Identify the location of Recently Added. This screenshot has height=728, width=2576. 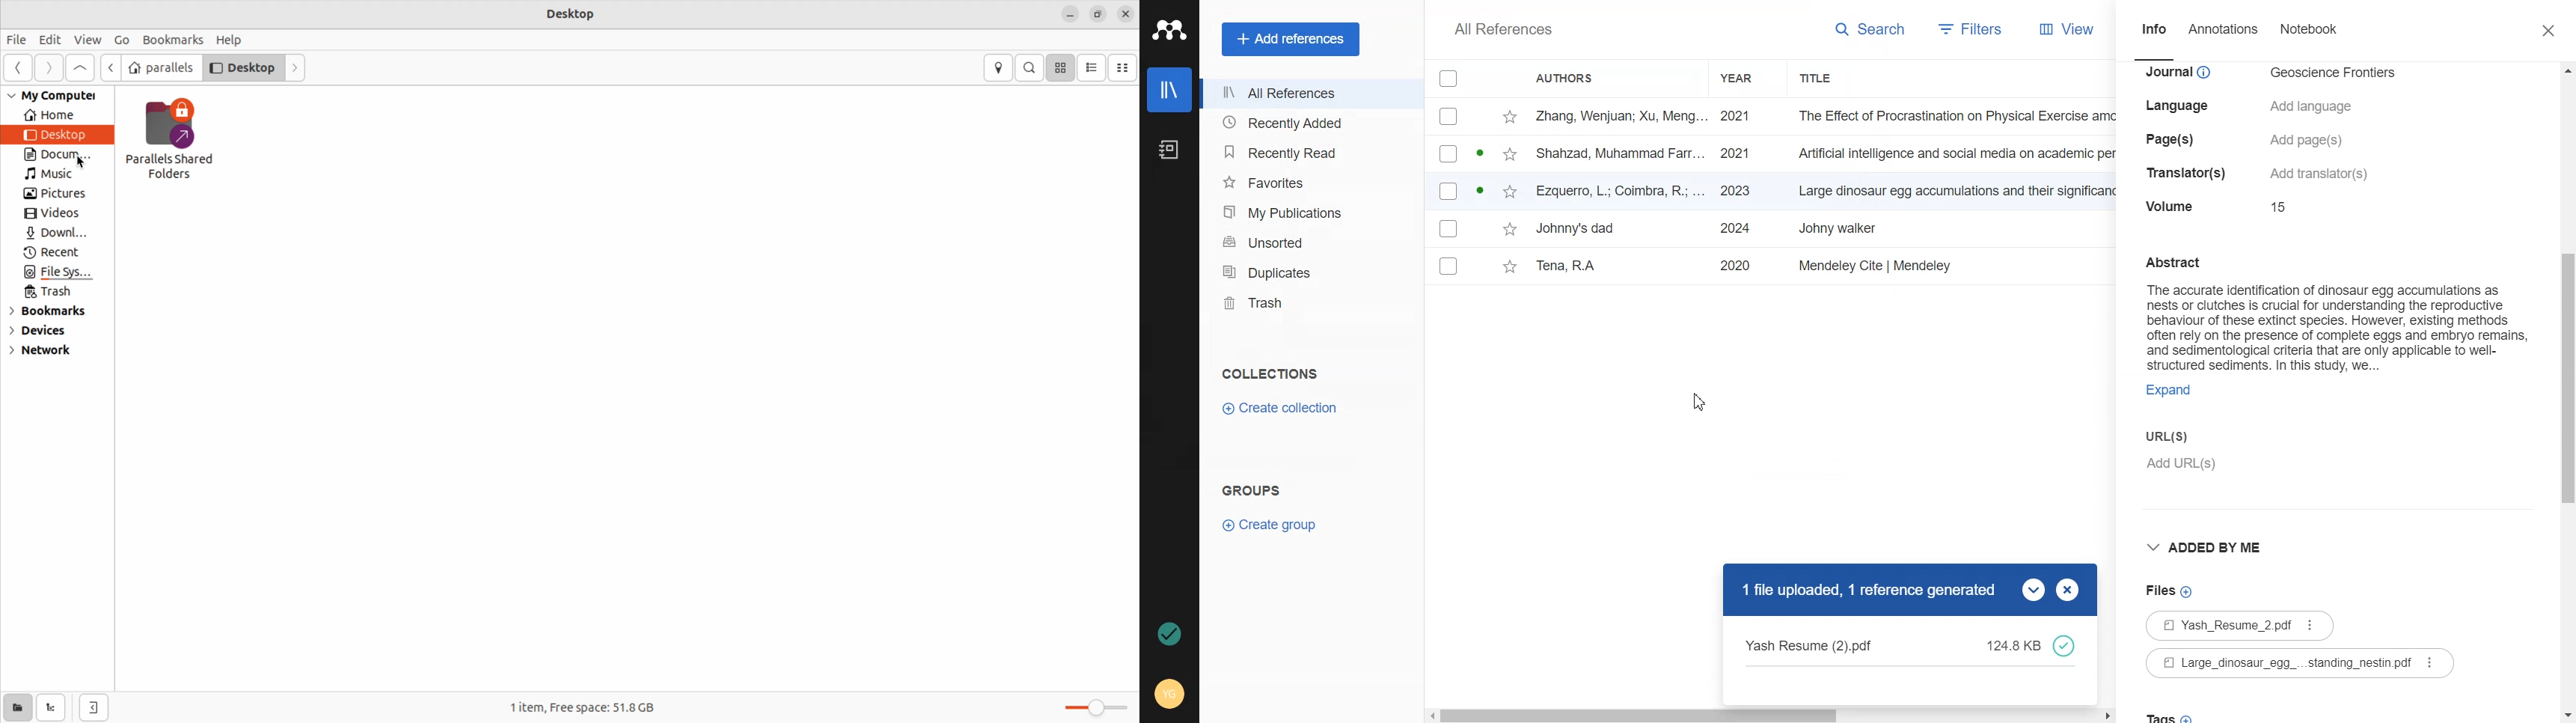
(1310, 122).